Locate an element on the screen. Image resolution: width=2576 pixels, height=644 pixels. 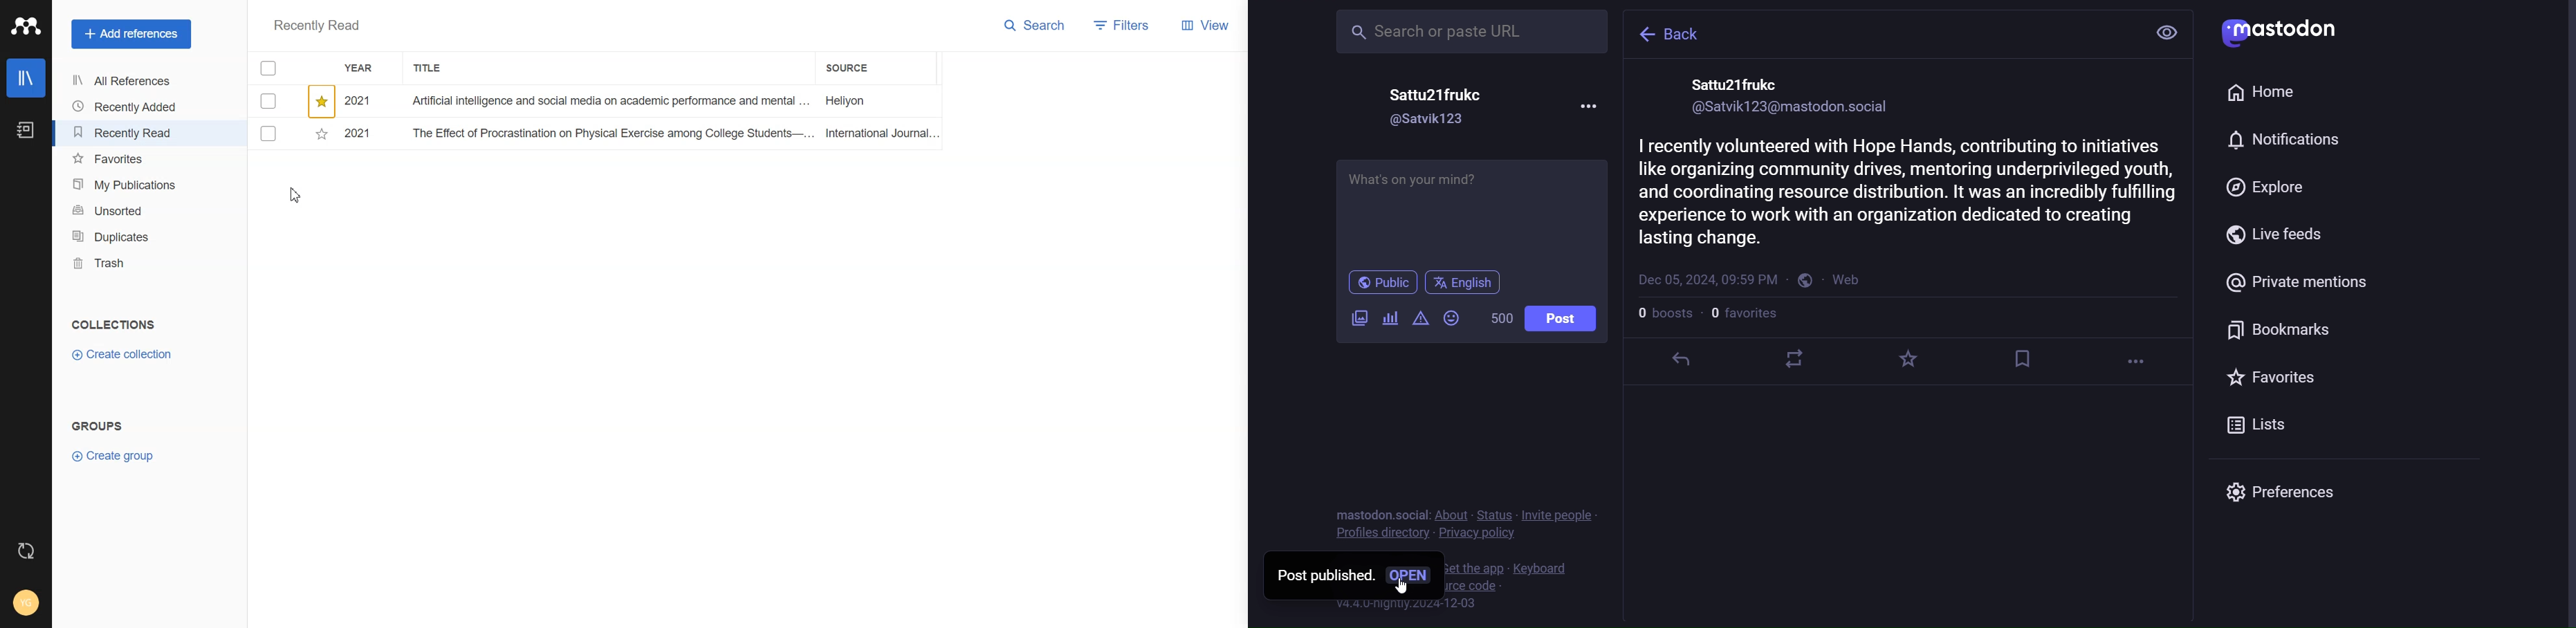
Add references is located at coordinates (131, 34).